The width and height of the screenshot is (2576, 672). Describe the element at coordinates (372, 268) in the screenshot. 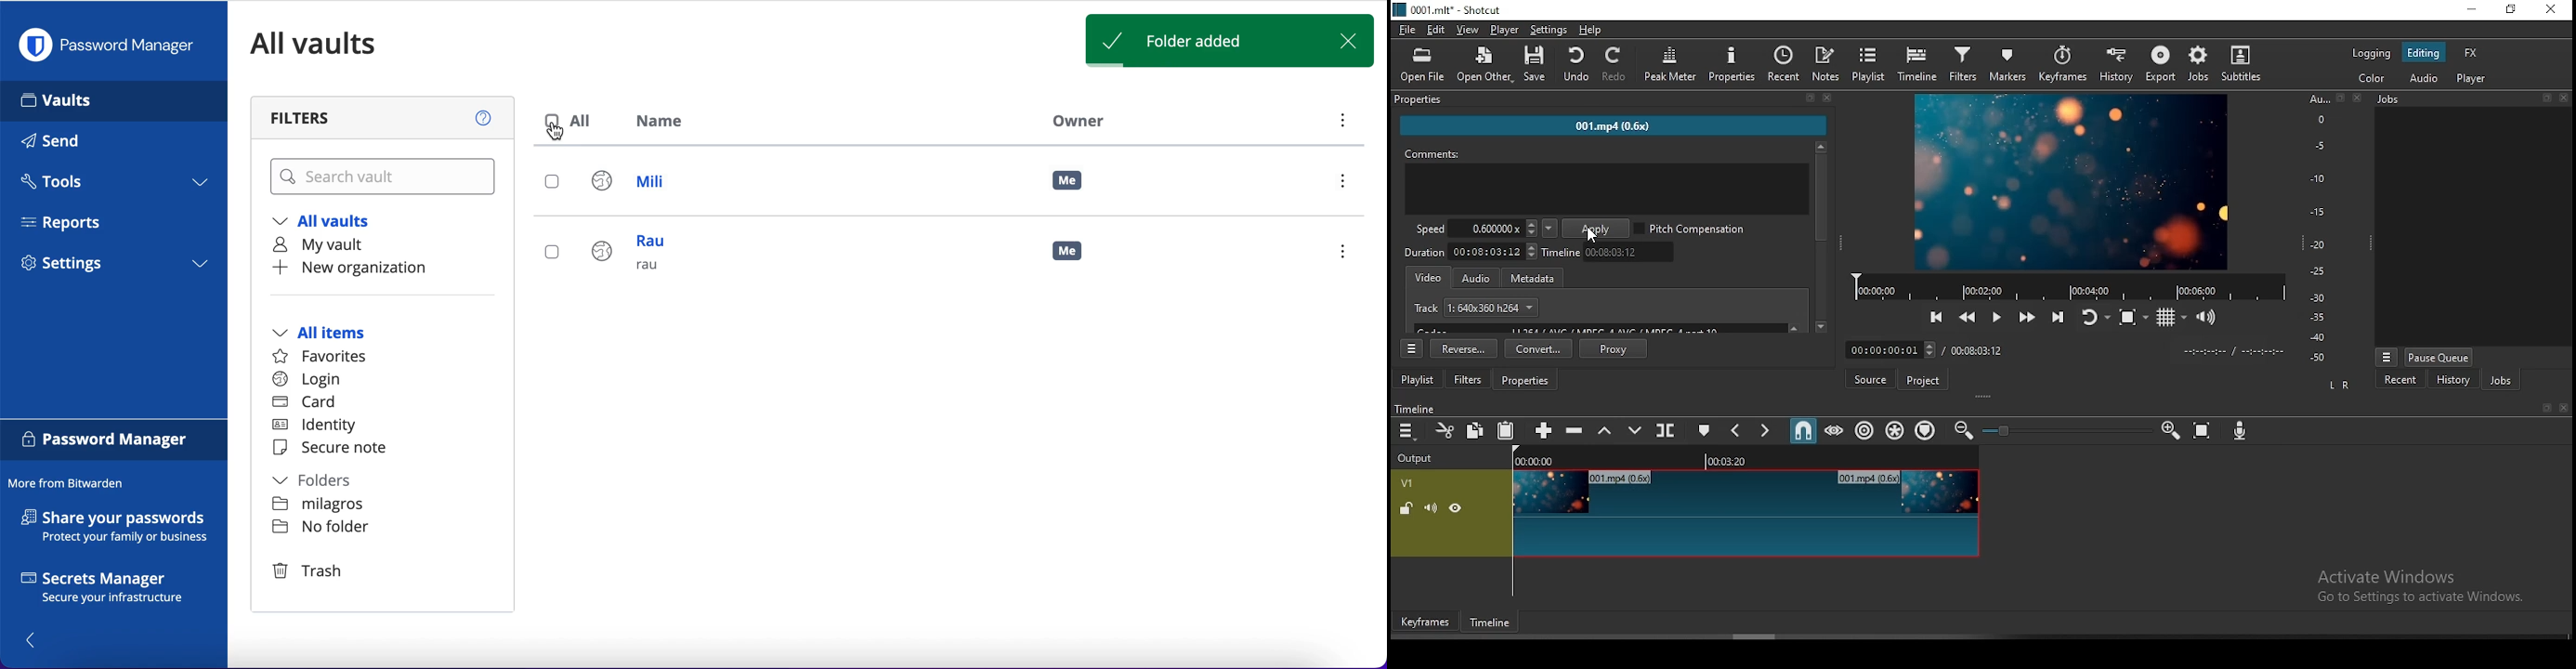

I see `new organization` at that location.